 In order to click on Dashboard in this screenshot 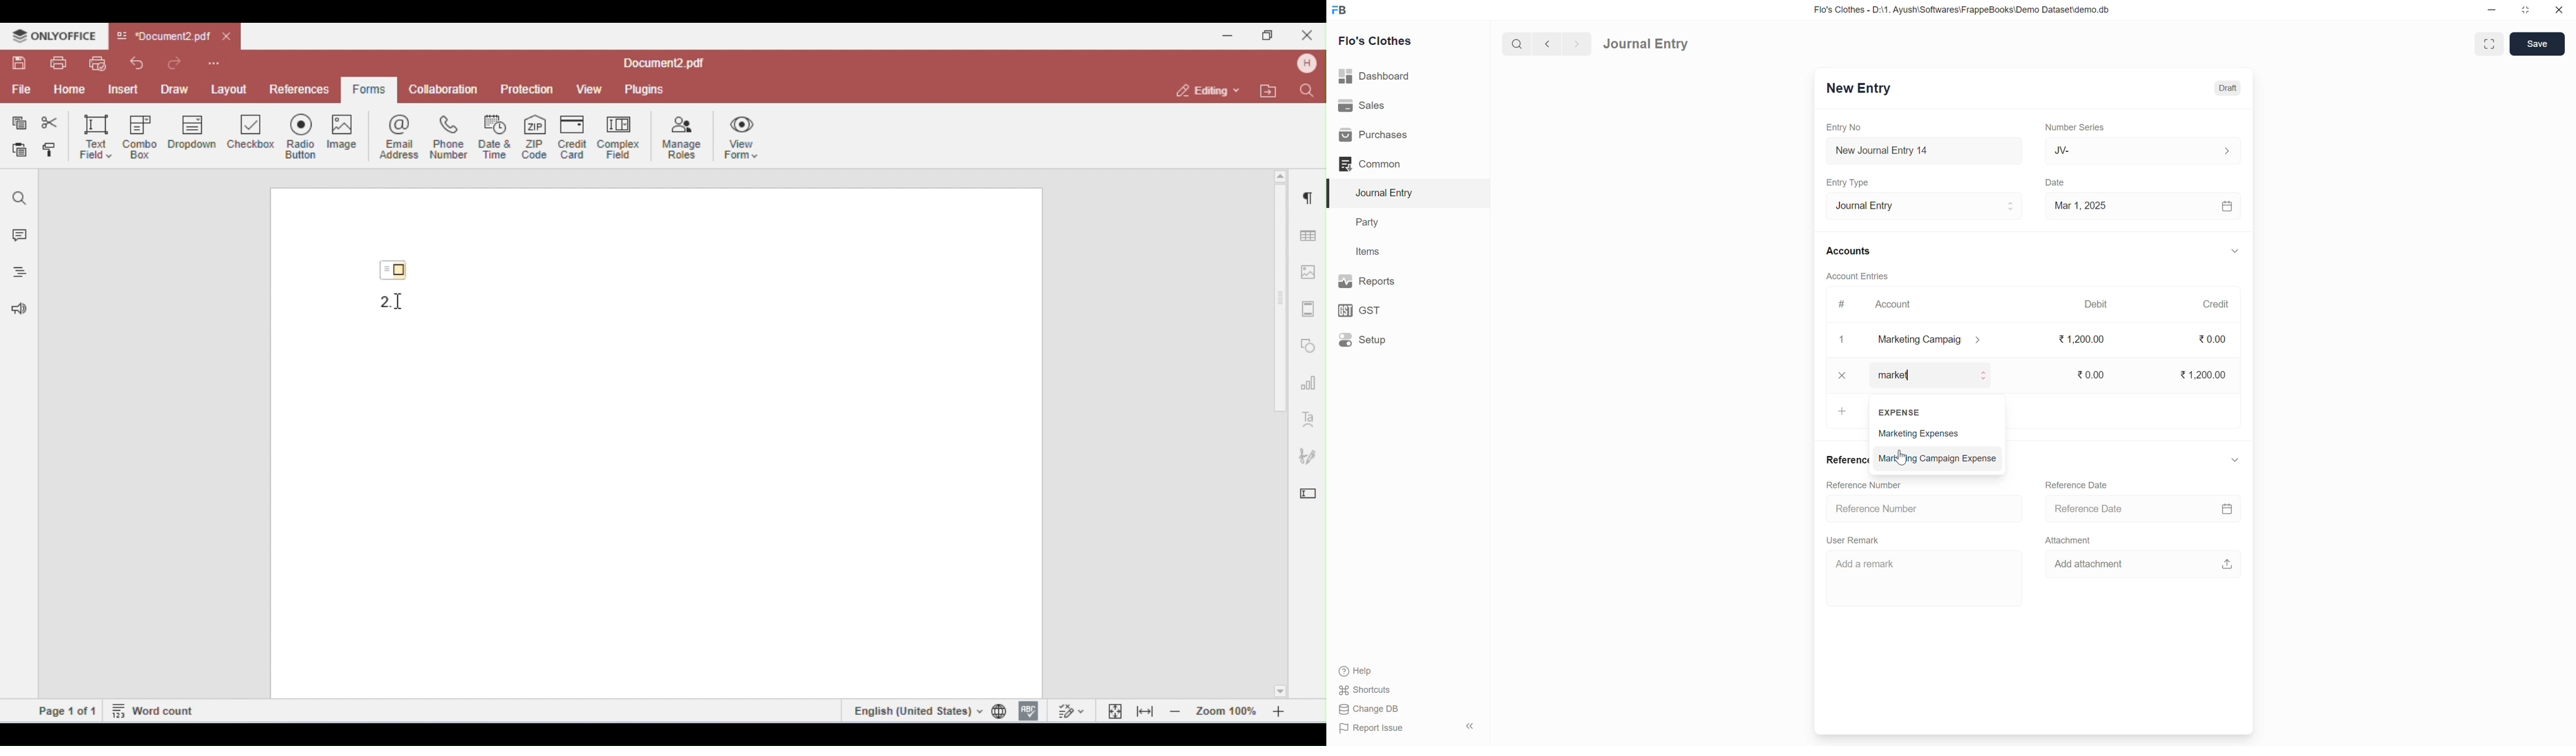, I will do `click(1375, 76)`.